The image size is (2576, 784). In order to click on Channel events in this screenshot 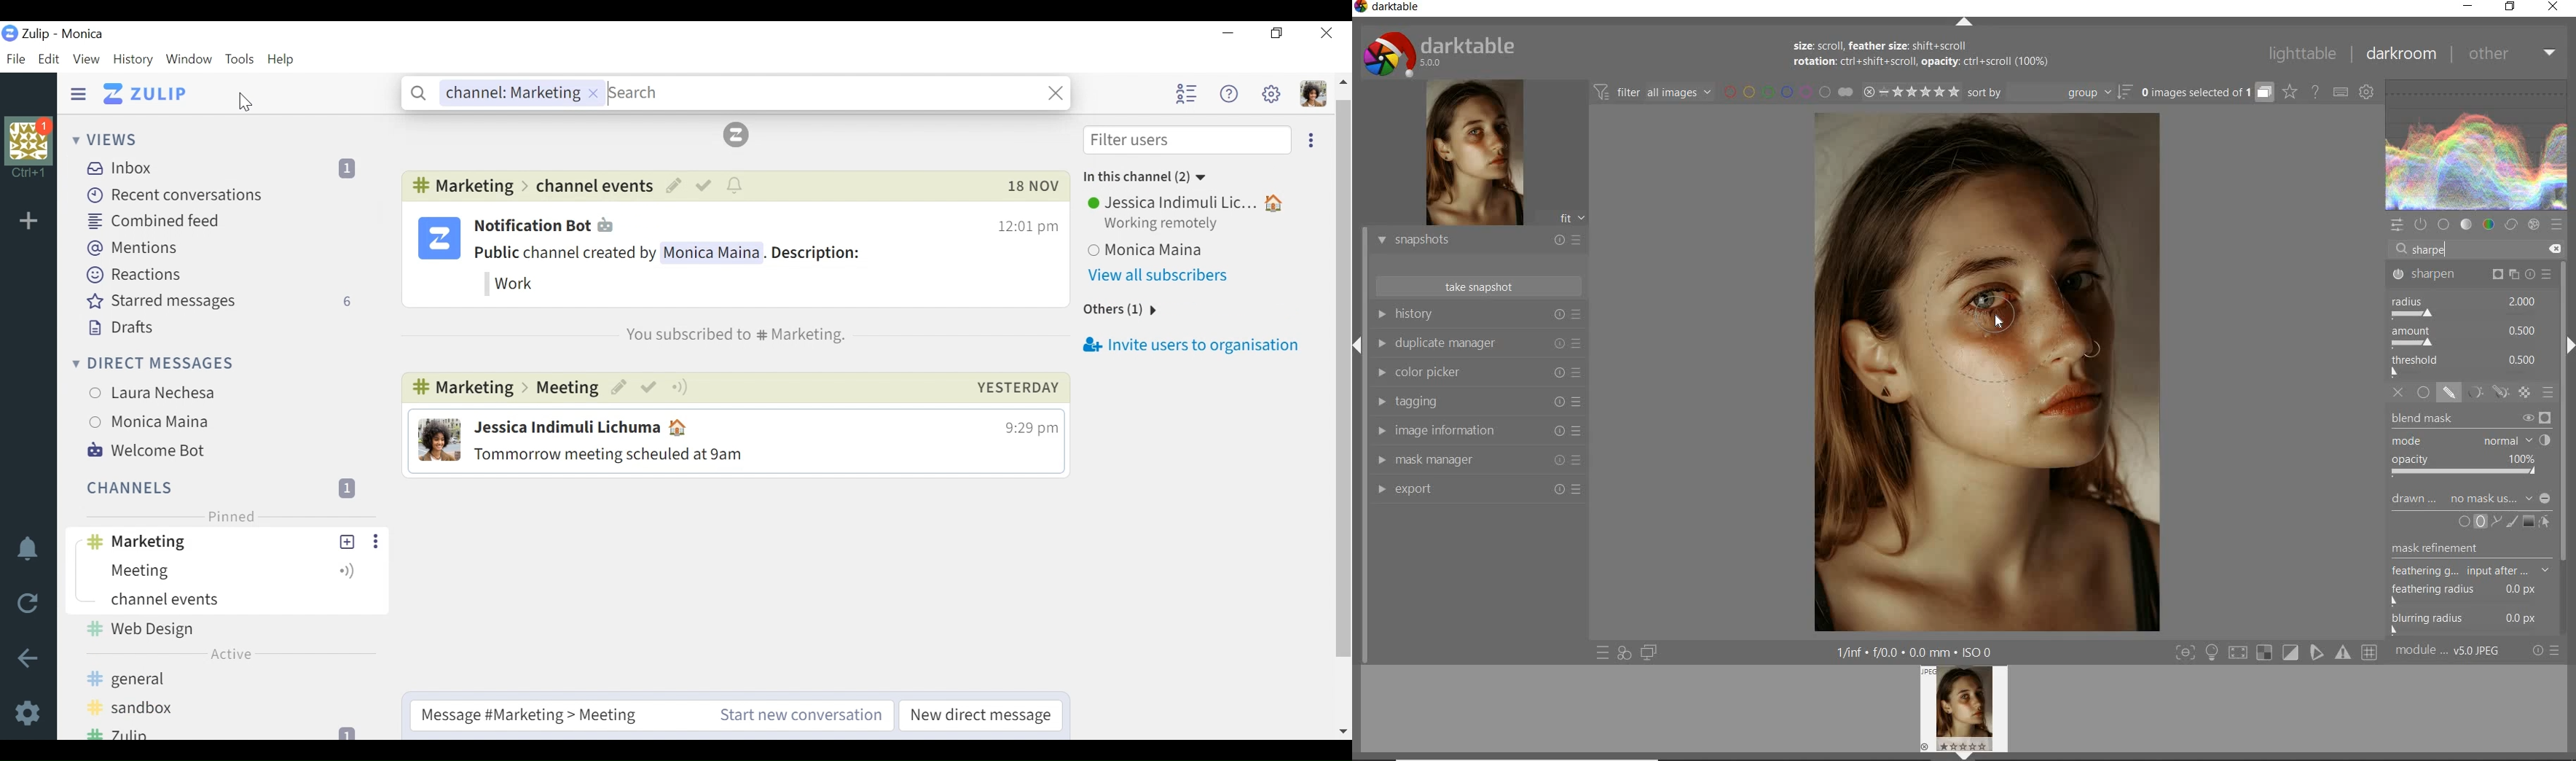, I will do `click(246, 600)`.